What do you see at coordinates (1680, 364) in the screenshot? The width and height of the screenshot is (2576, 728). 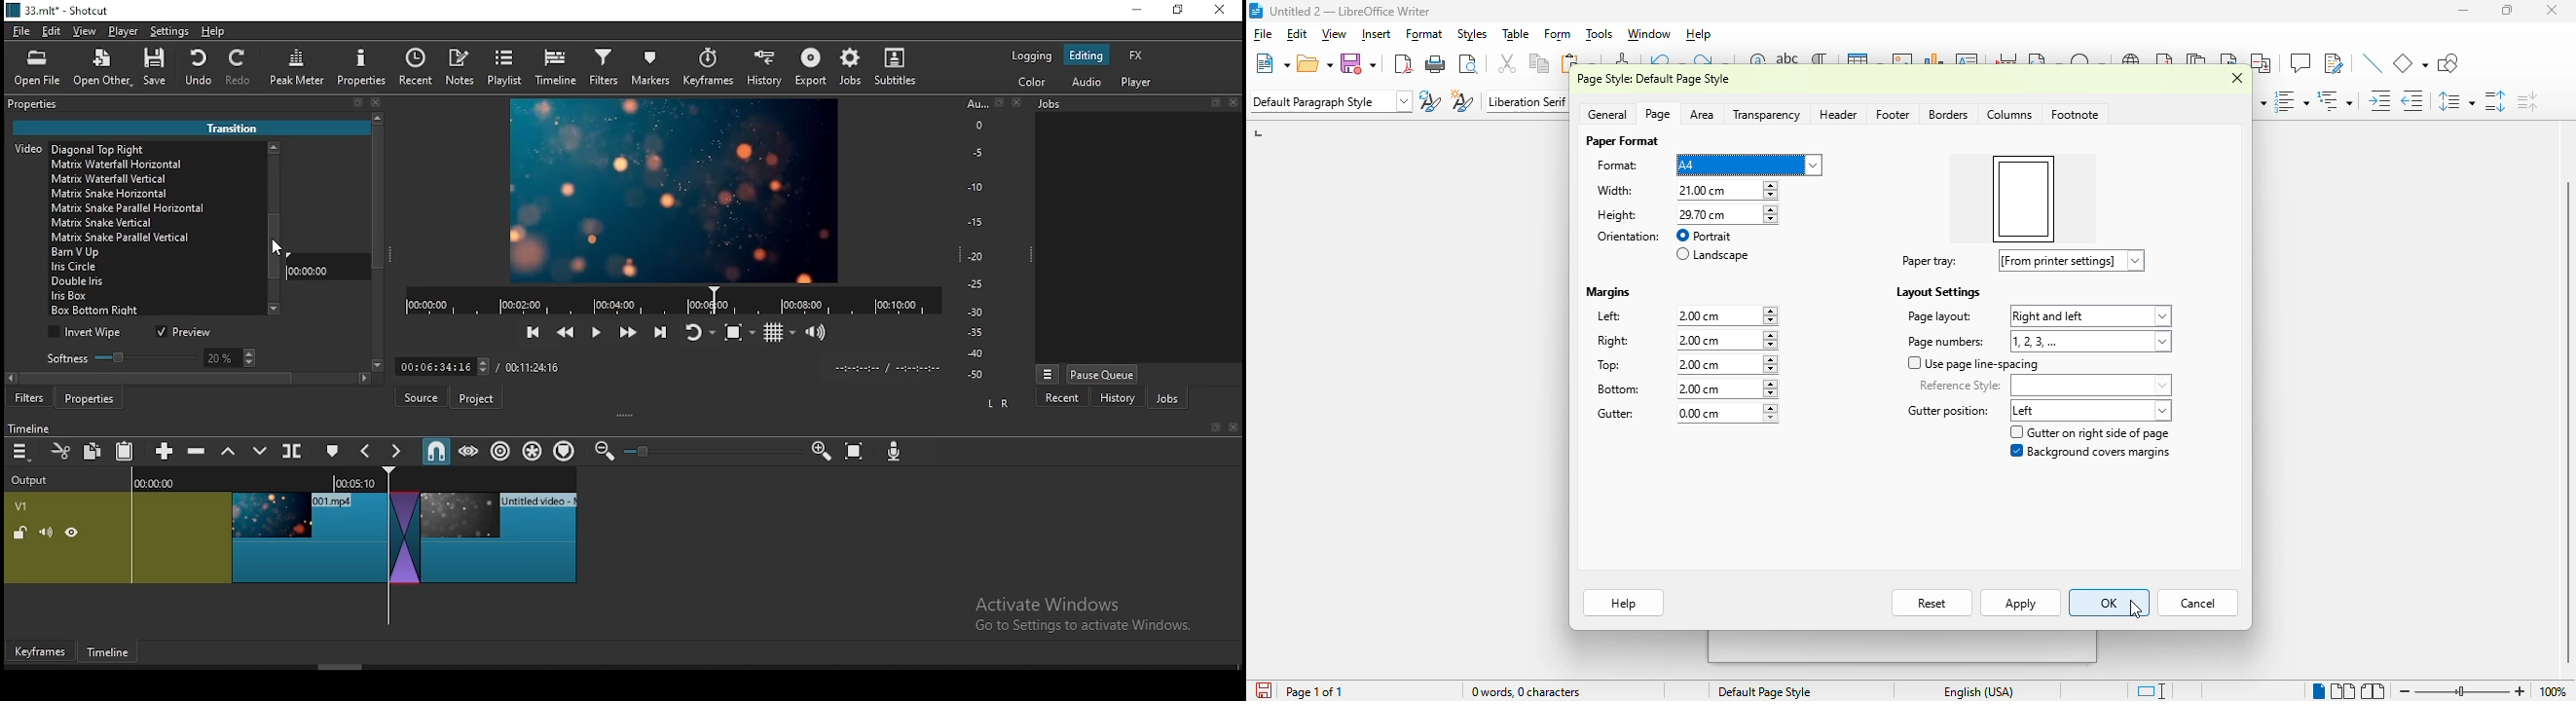 I see `top: 2.00 cm` at bounding box center [1680, 364].